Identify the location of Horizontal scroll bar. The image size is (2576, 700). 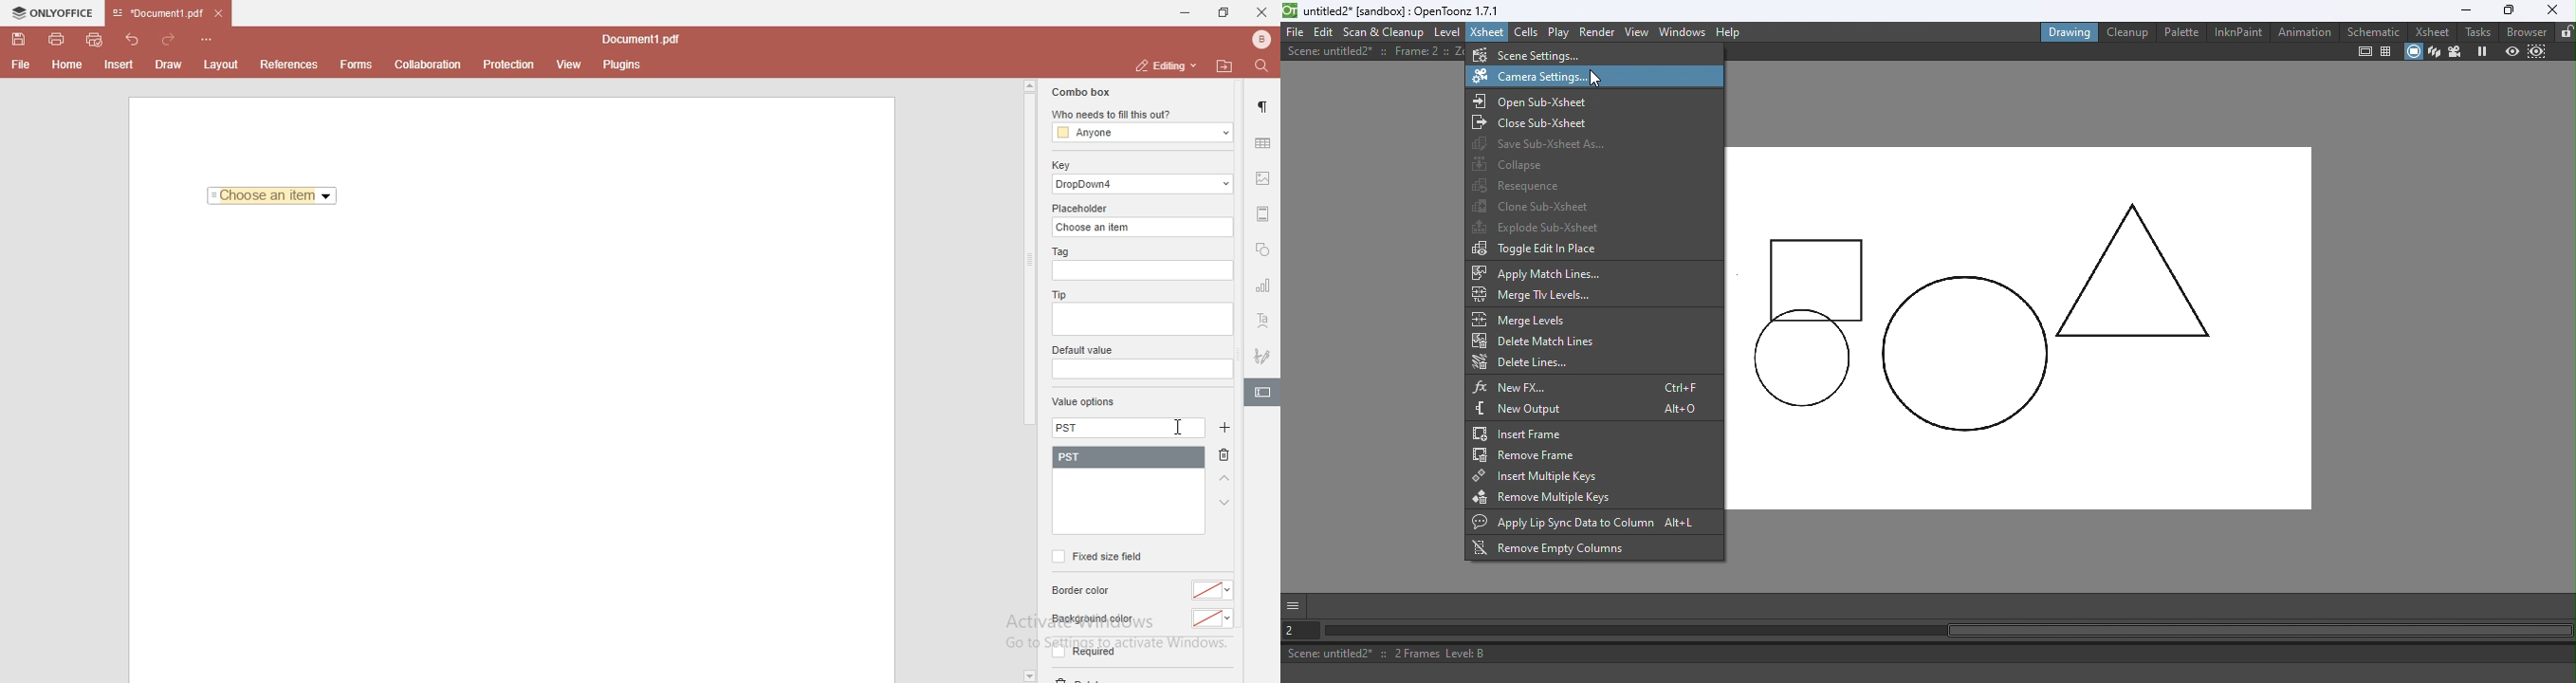
(1948, 632).